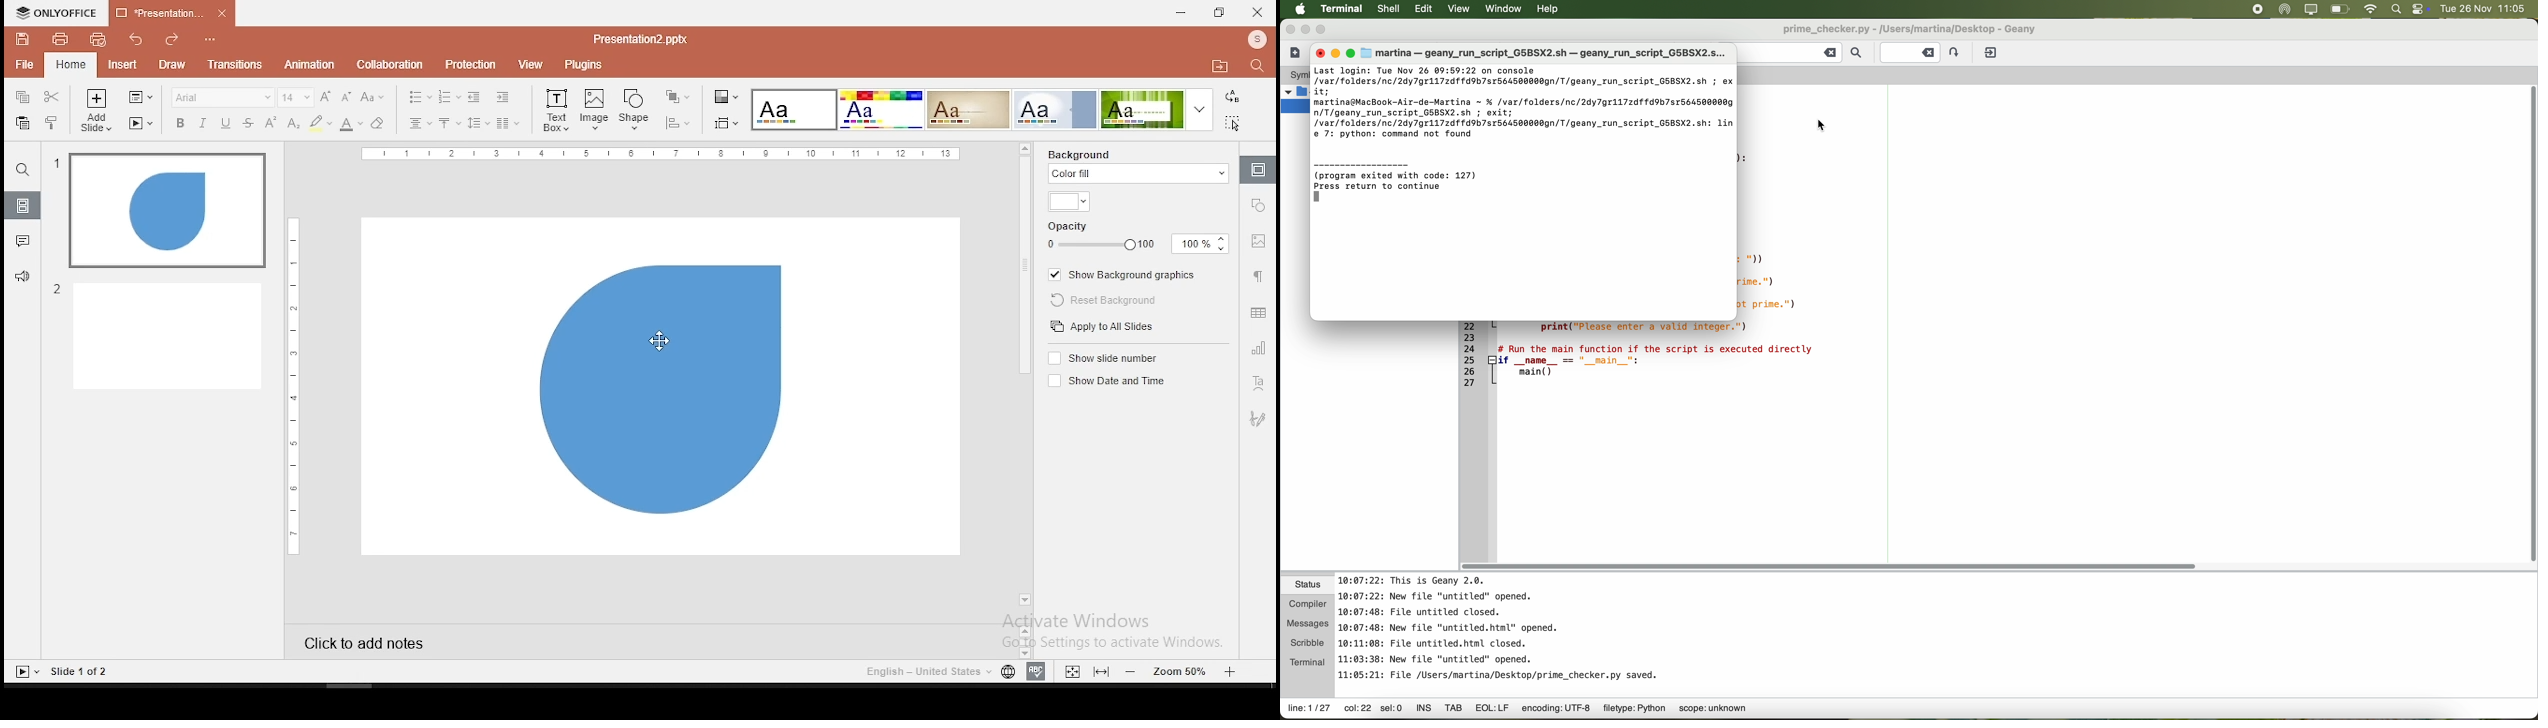 The width and height of the screenshot is (2548, 728). What do you see at coordinates (1294, 102) in the screenshot?
I see `folders` at bounding box center [1294, 102].